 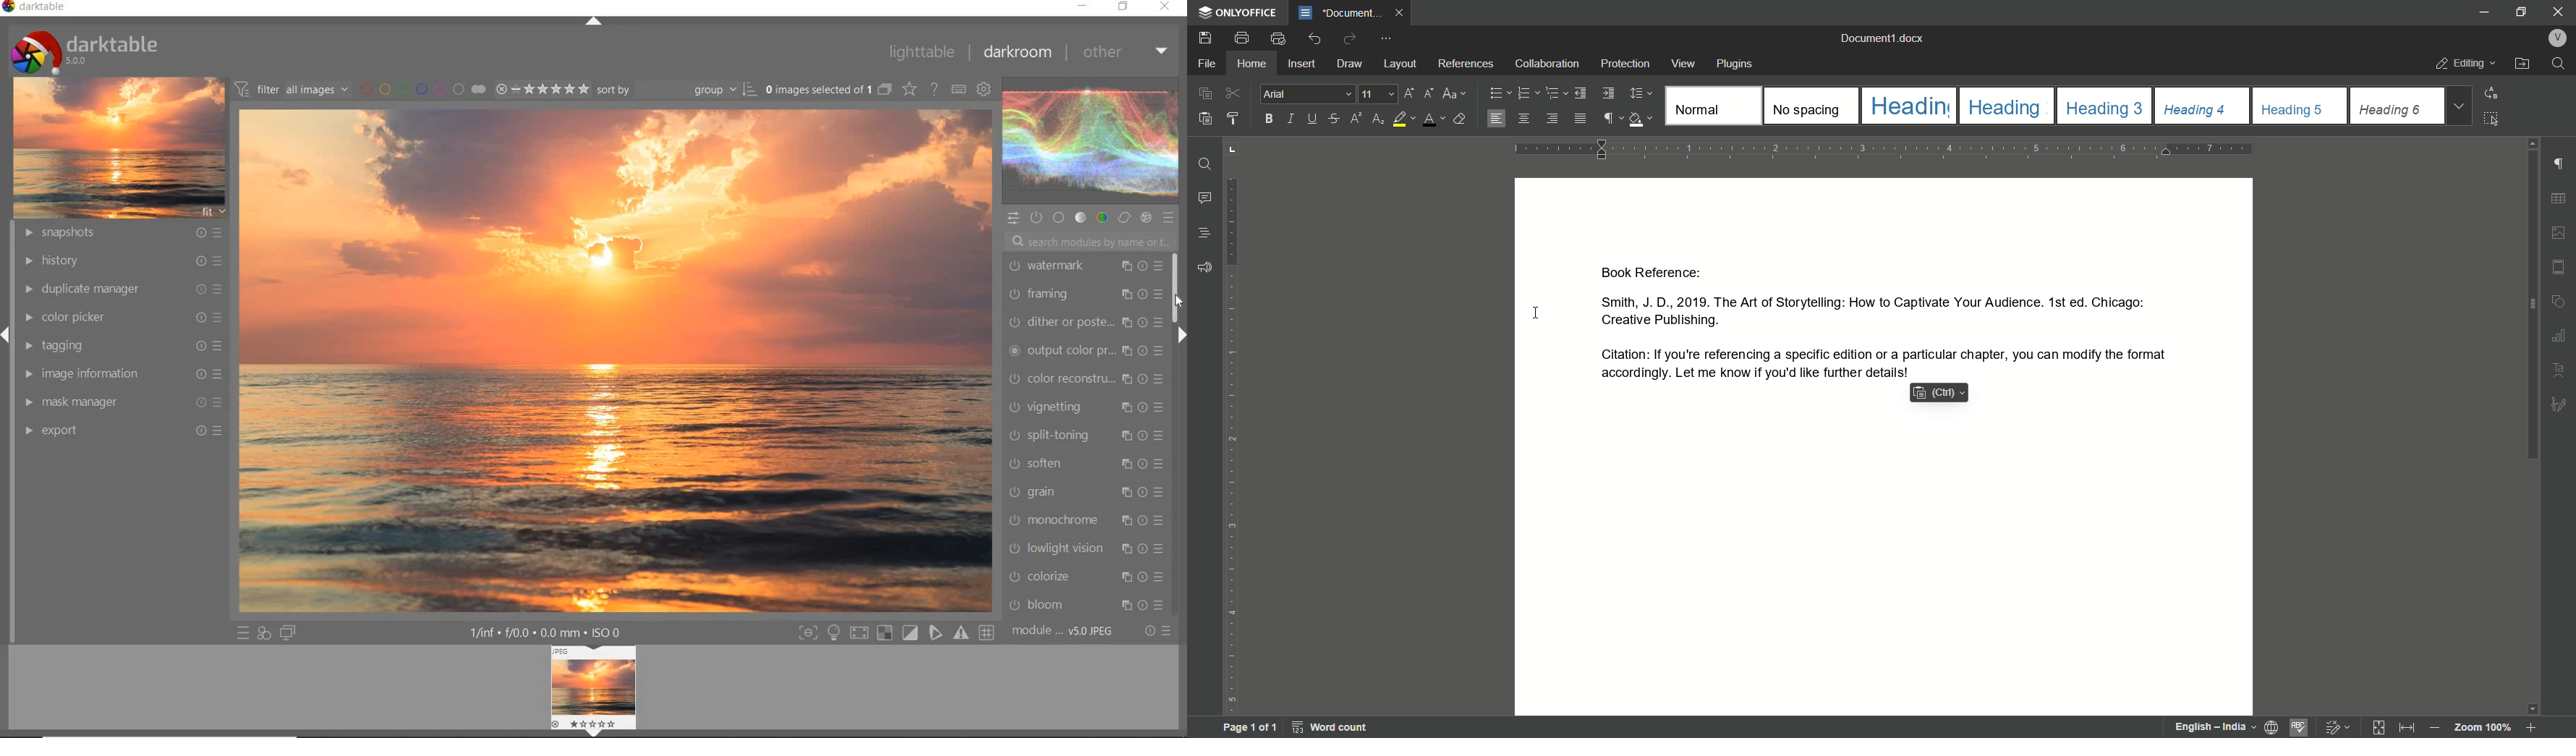 What do you see at coordinates (1434, 120) in the screenshot?
I see `font color` at bounding box center [1434, 120].